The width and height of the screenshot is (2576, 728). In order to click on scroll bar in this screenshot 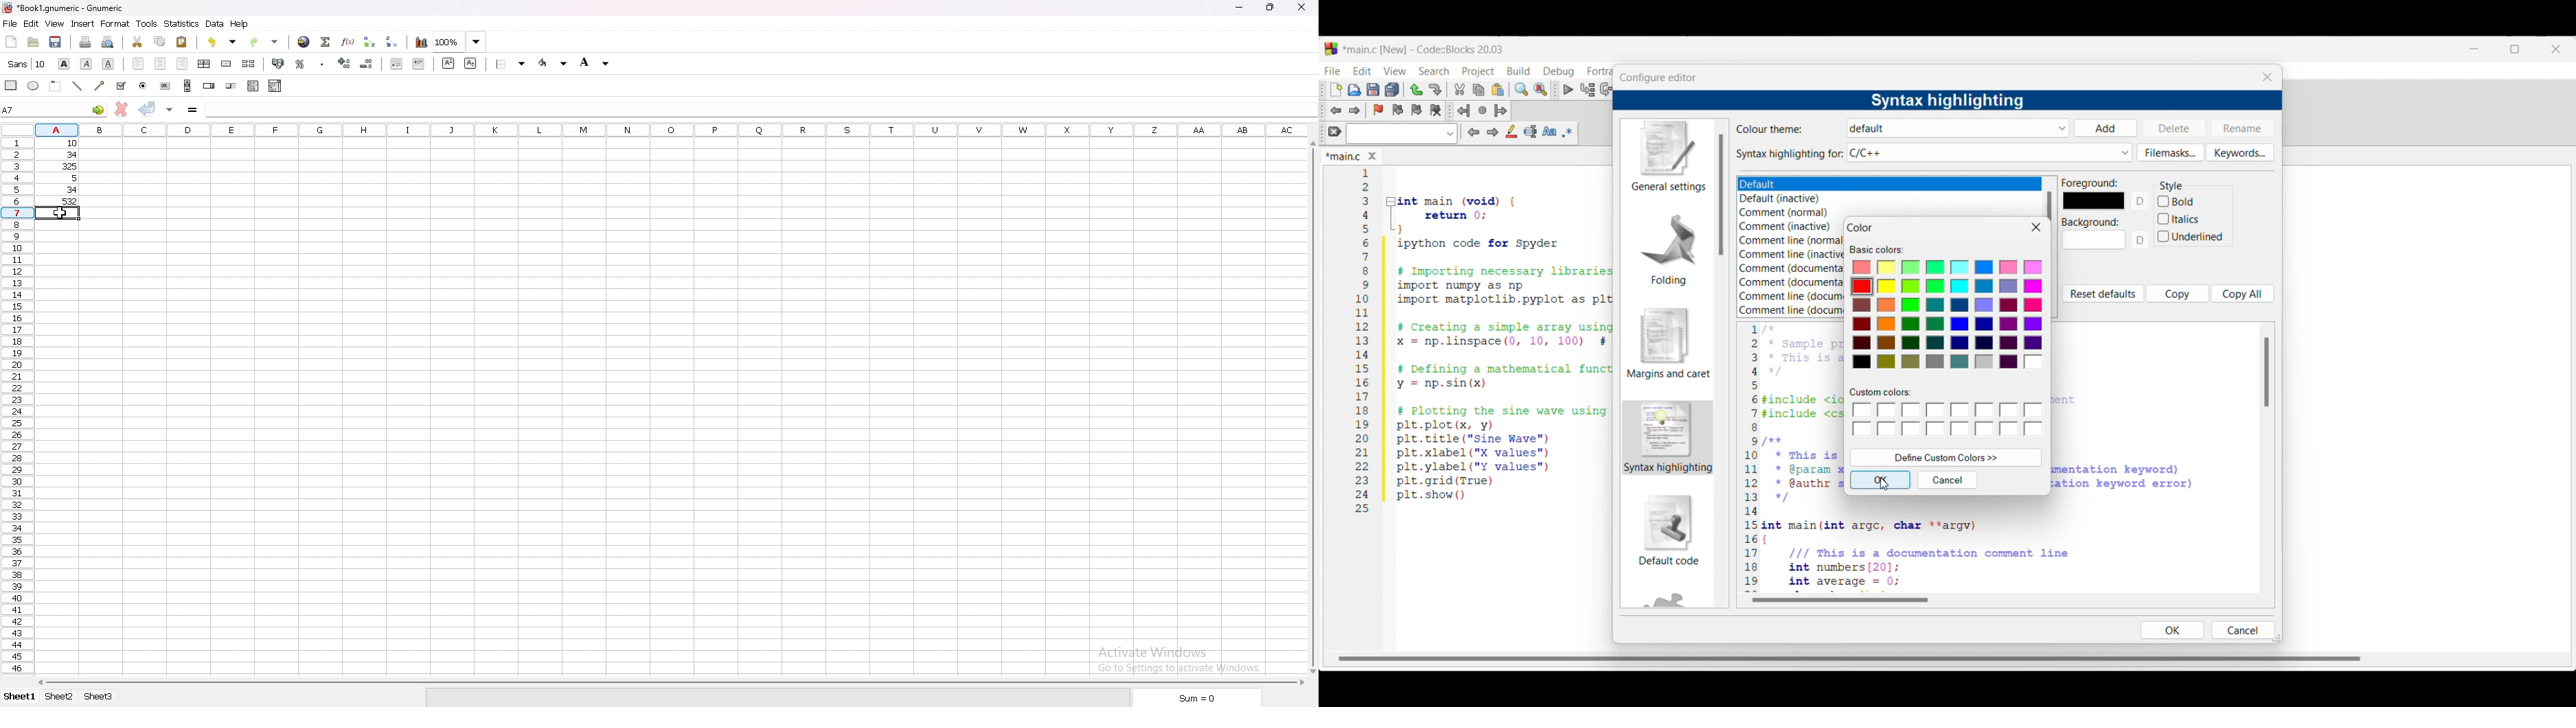, I will do `click(187, 85)`.